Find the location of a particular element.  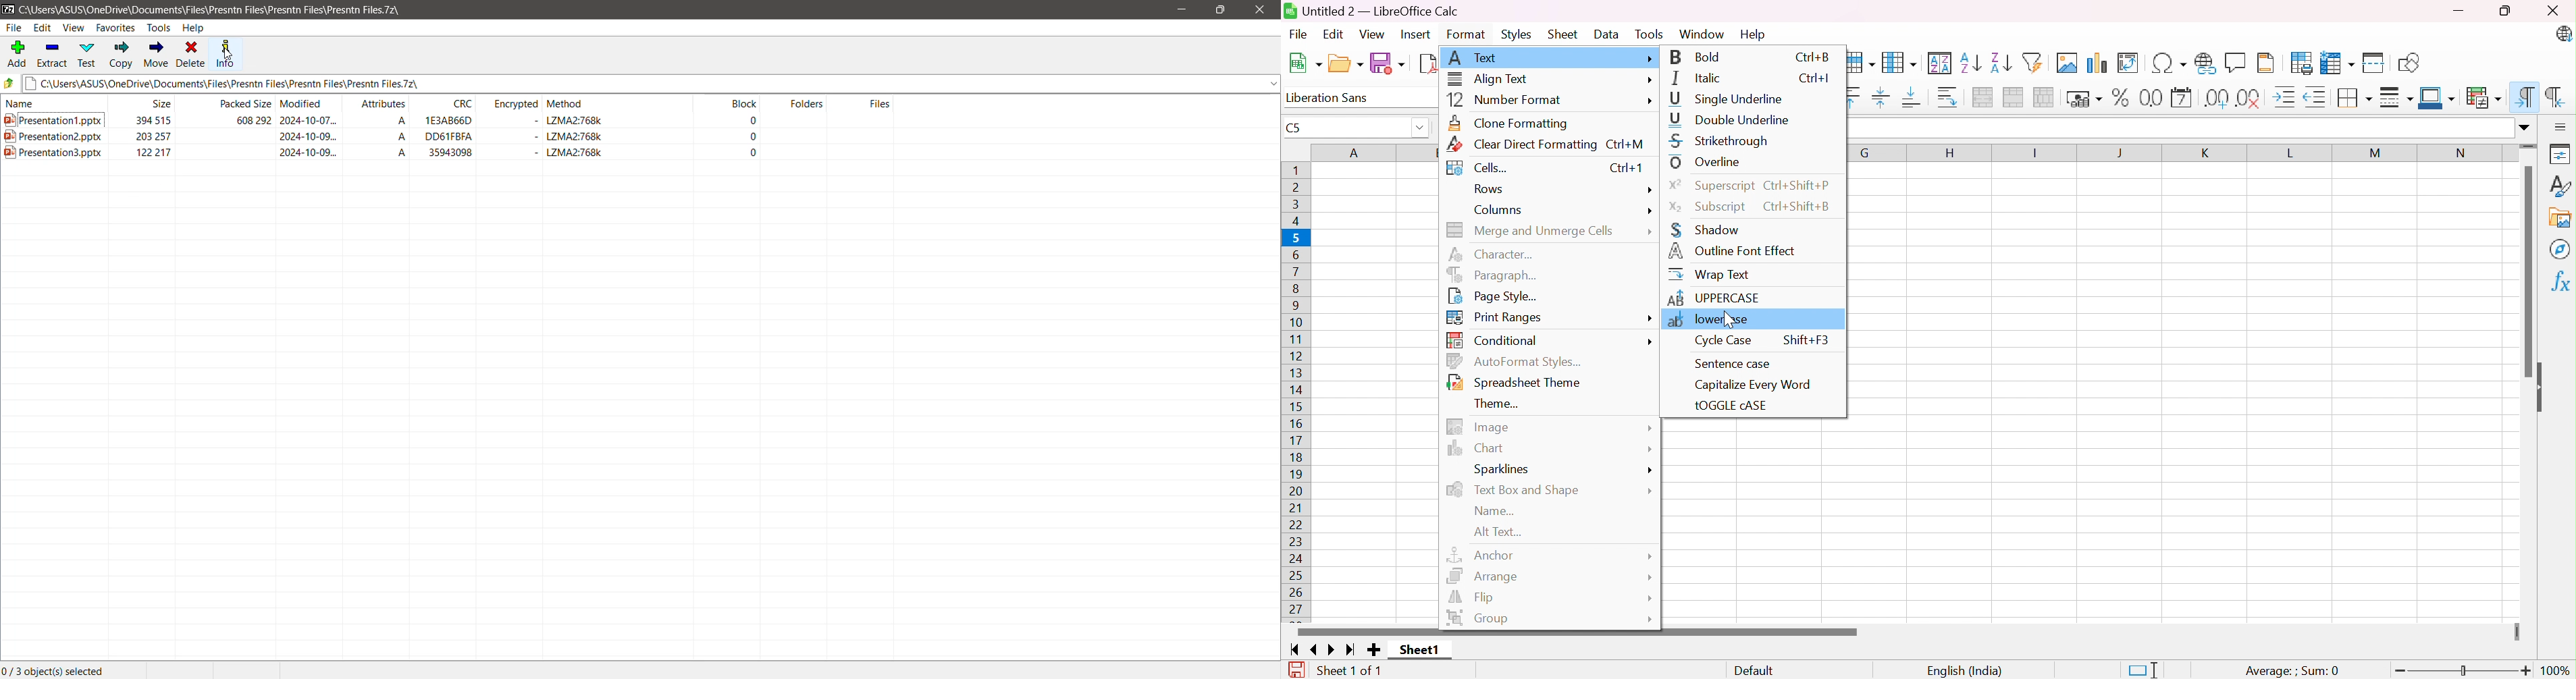

0/ 3 object(s) selected is located at coordinates (51, 670).